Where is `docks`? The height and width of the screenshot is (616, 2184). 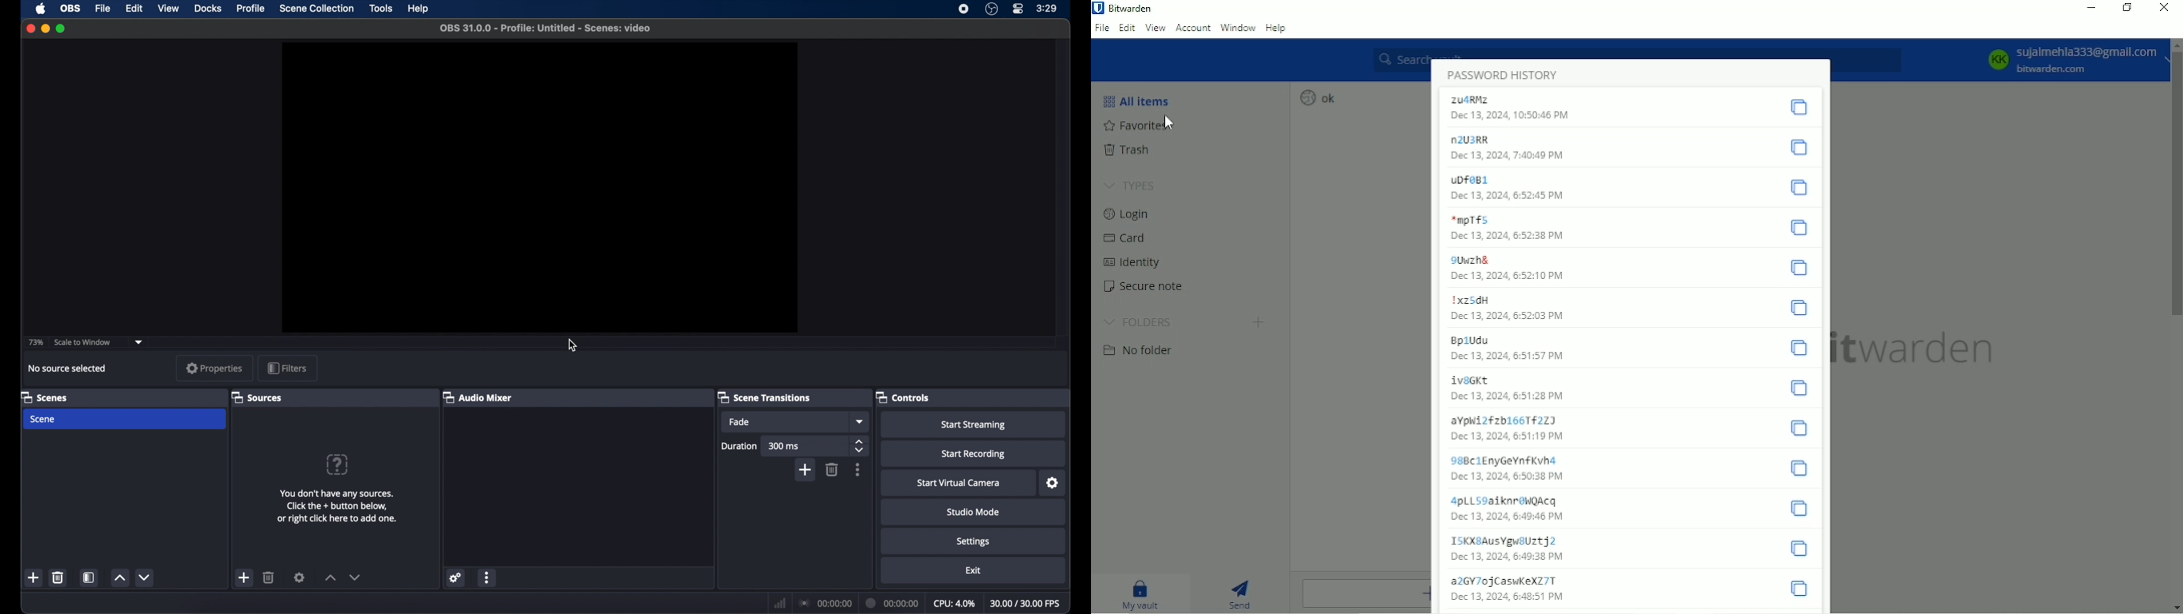 docks is located at coordinates (208, 9).